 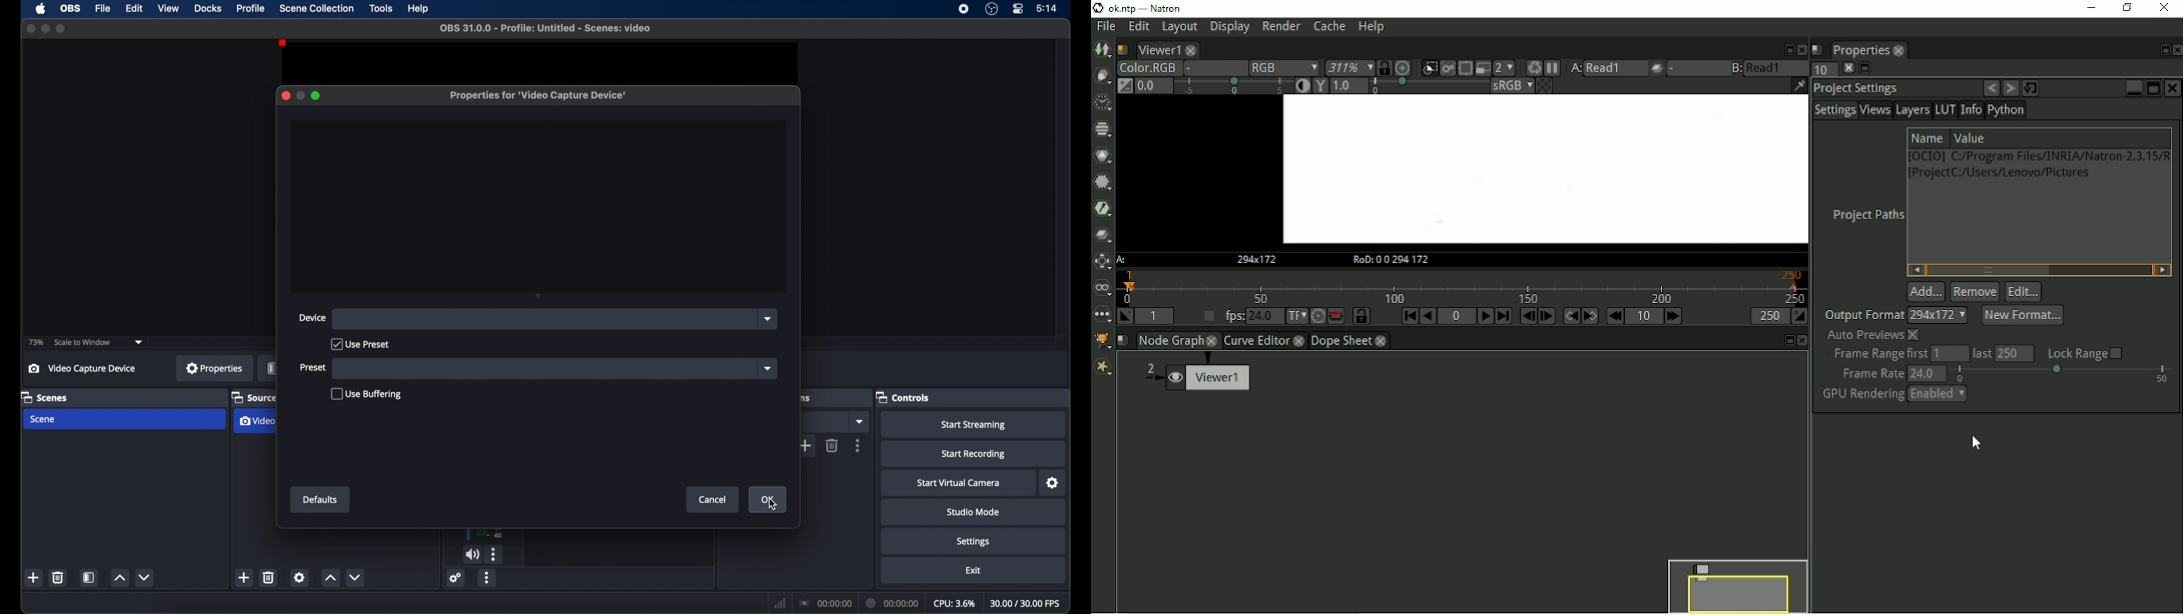 What do you see at coordinates (84, 342) in the screenshot?
I see `scale to window` at bounding box center [84, 342].